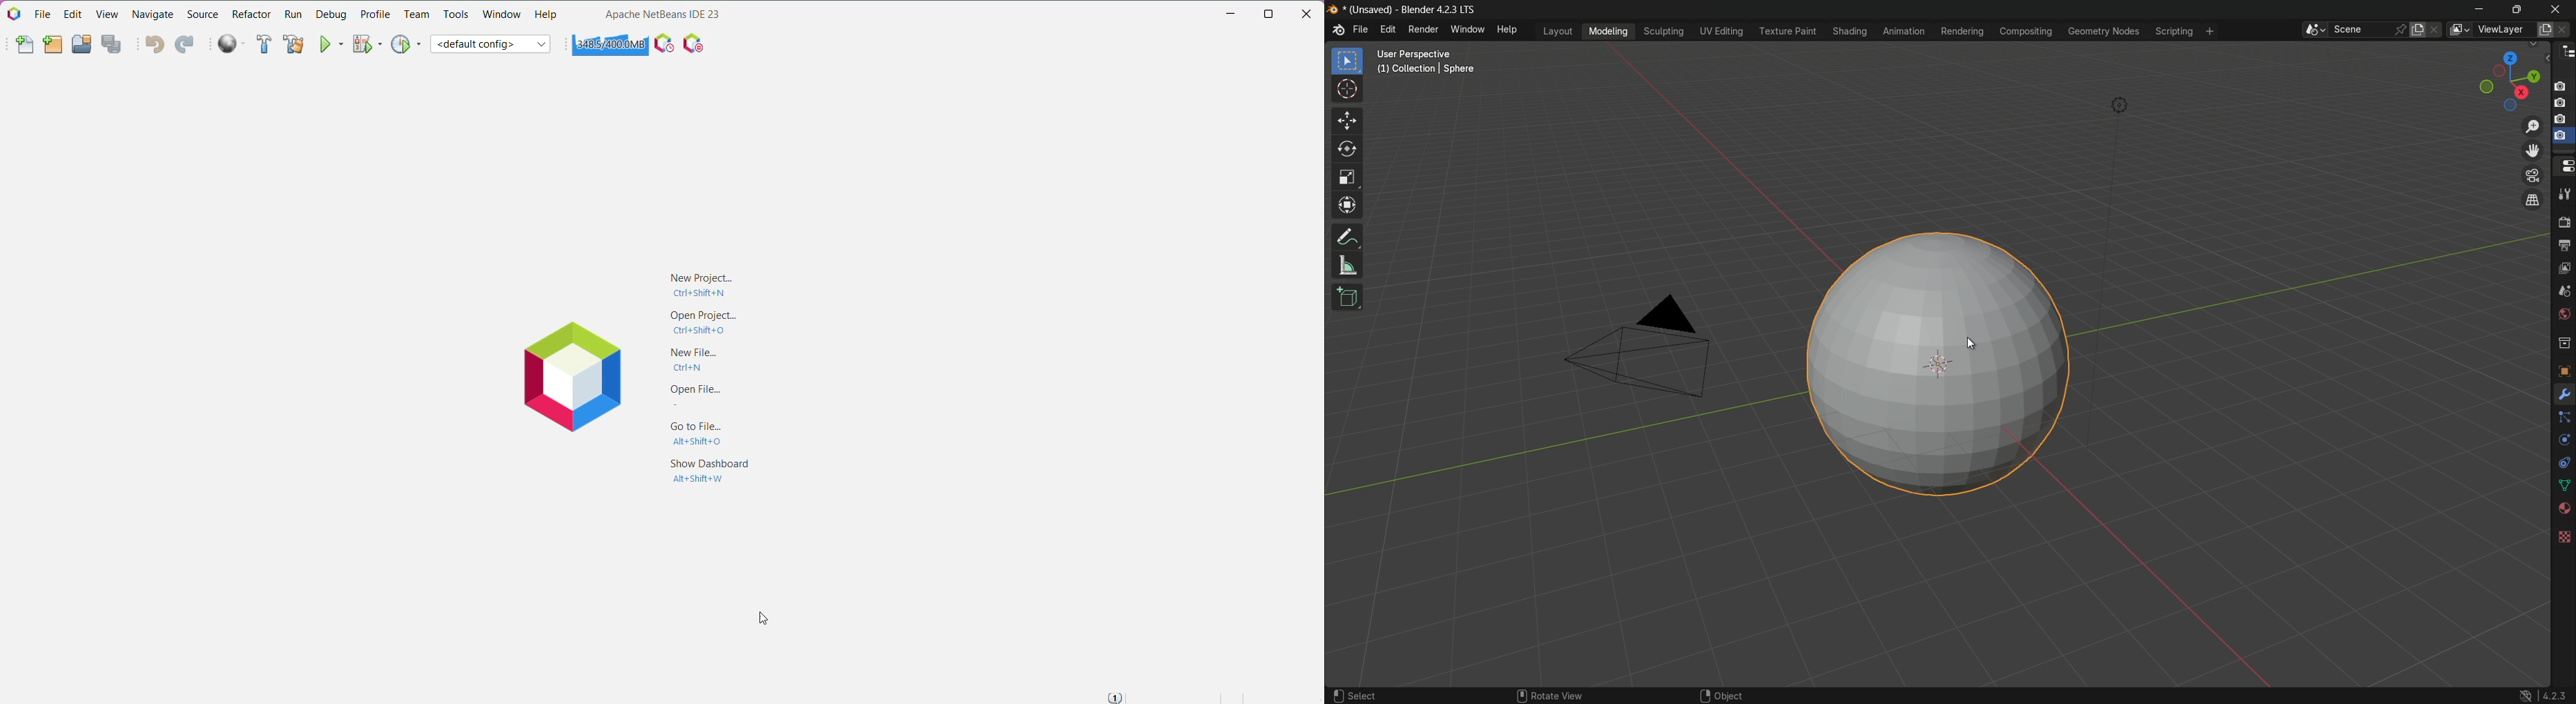  Describe the element at coordinates (610, 44) in the screenshot. I see `Click to force garbage collection` at that location.